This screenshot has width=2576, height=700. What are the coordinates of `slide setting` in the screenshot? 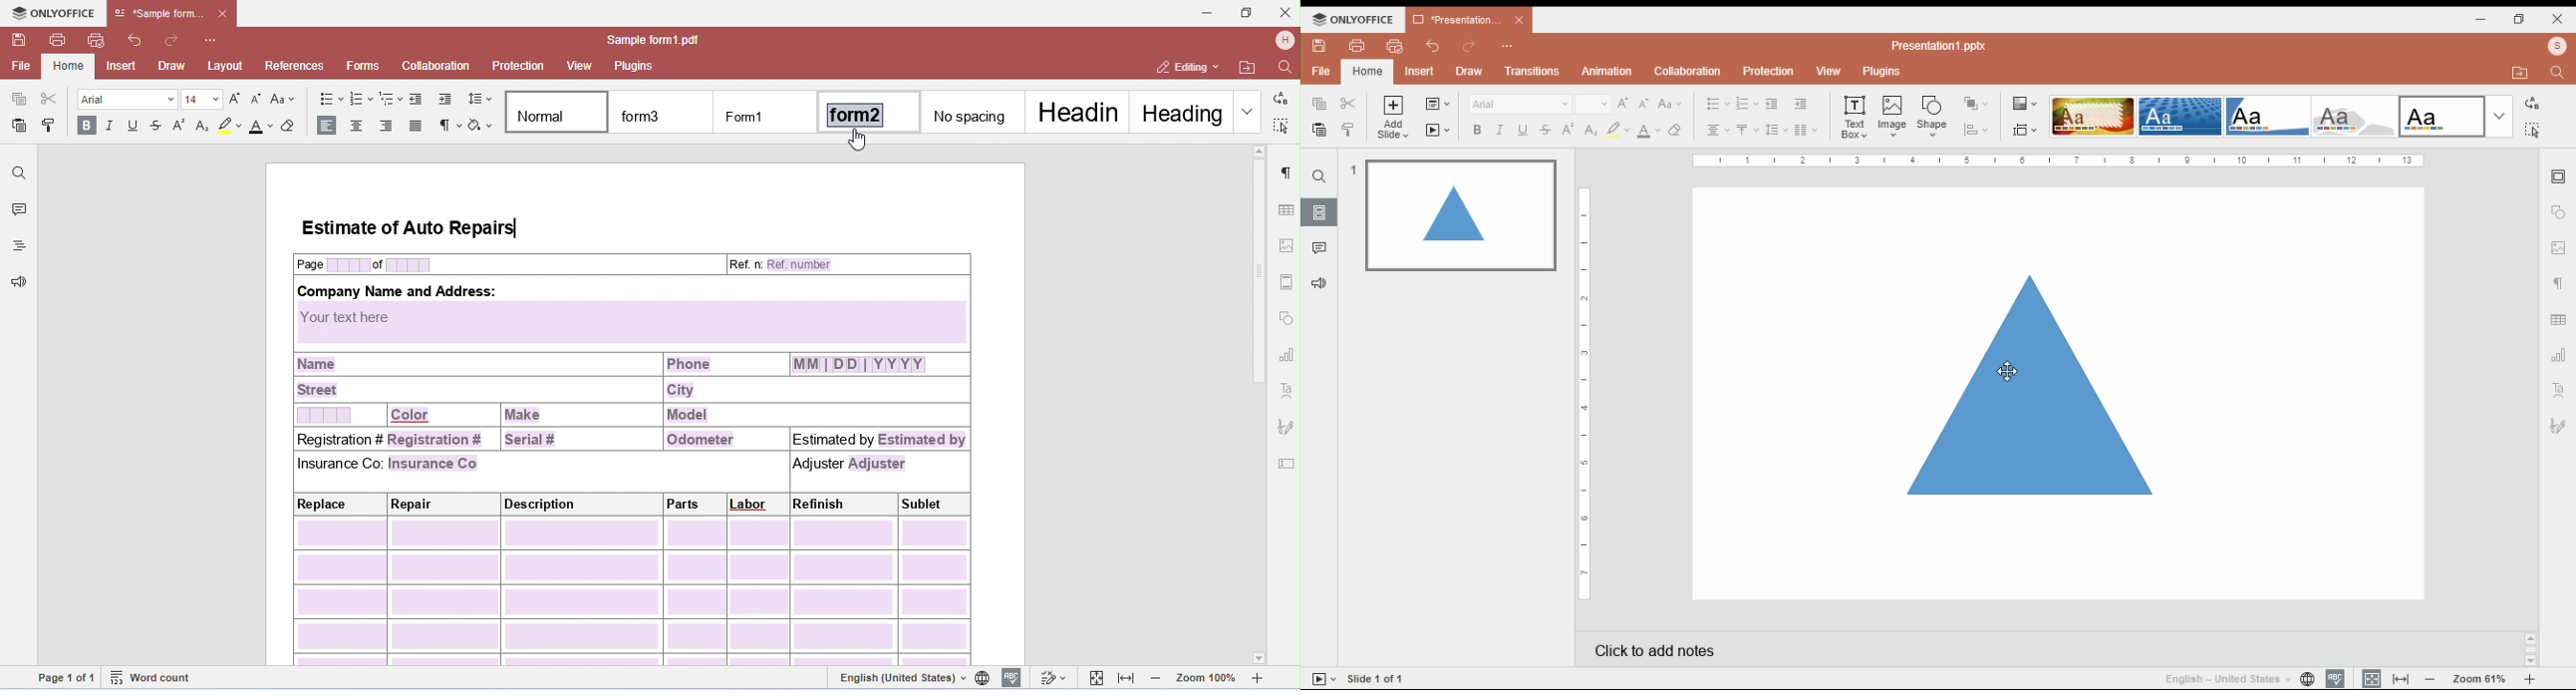 It's located at (2557, 177).